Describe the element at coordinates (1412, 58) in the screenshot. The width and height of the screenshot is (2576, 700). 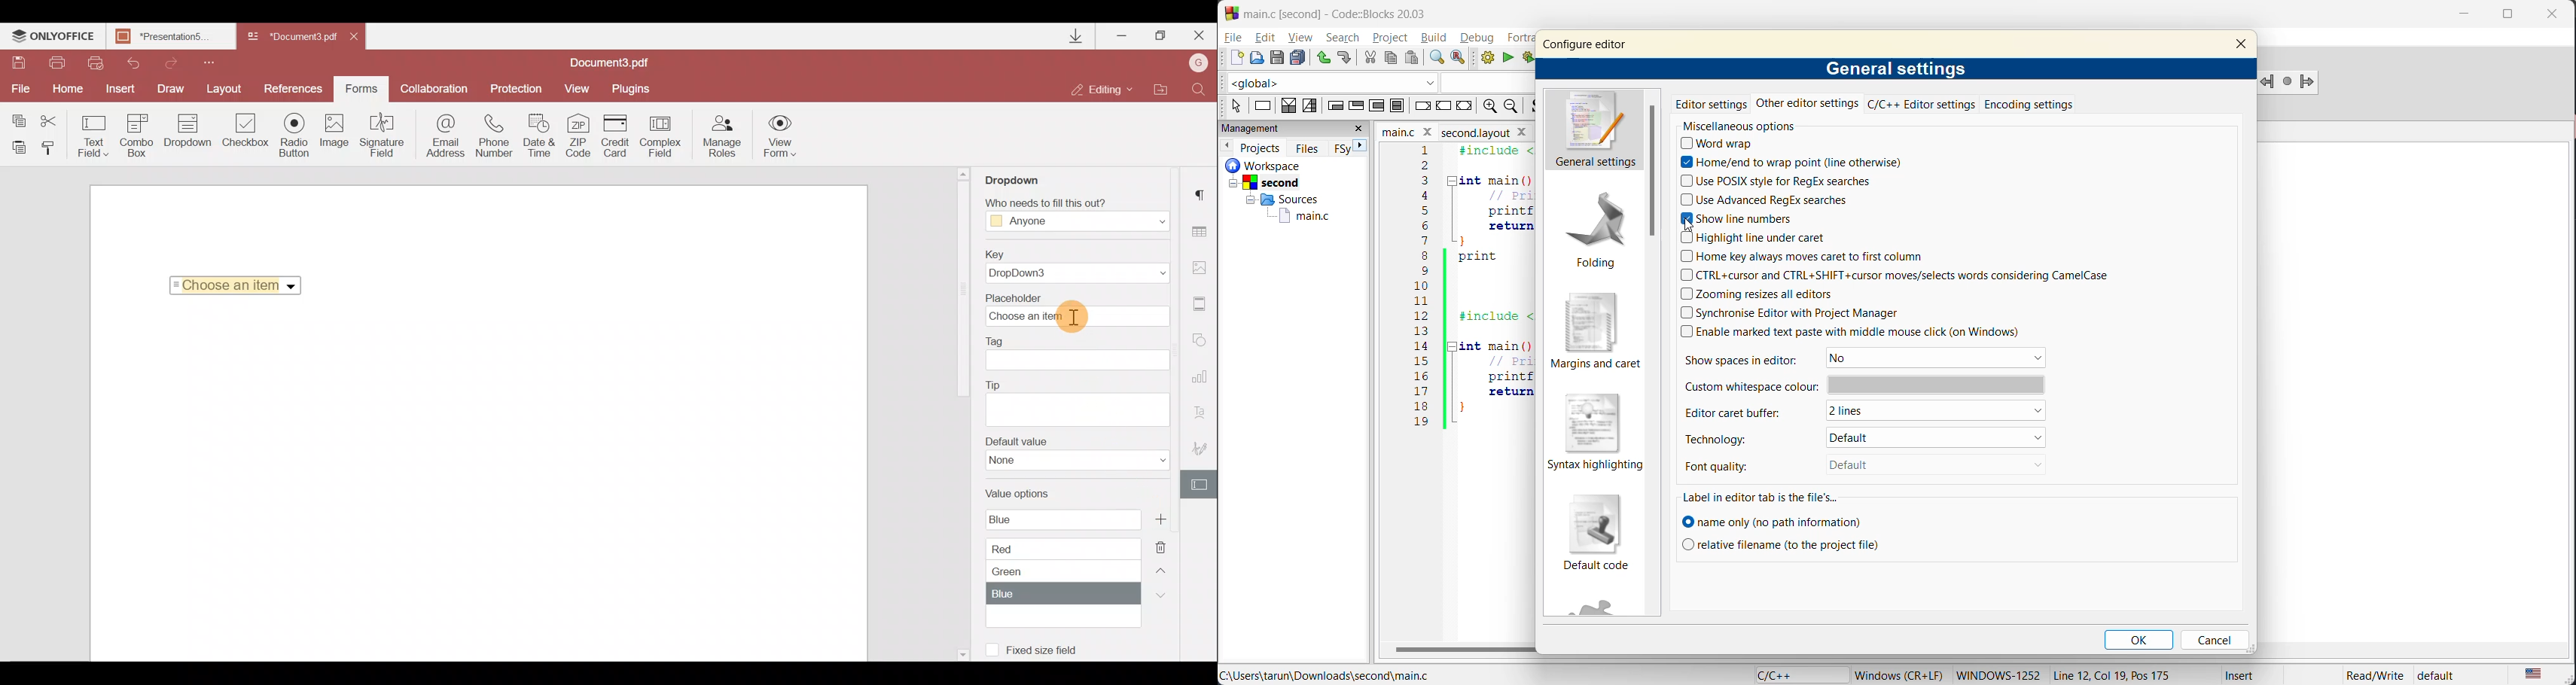
I see `paste` at that location.